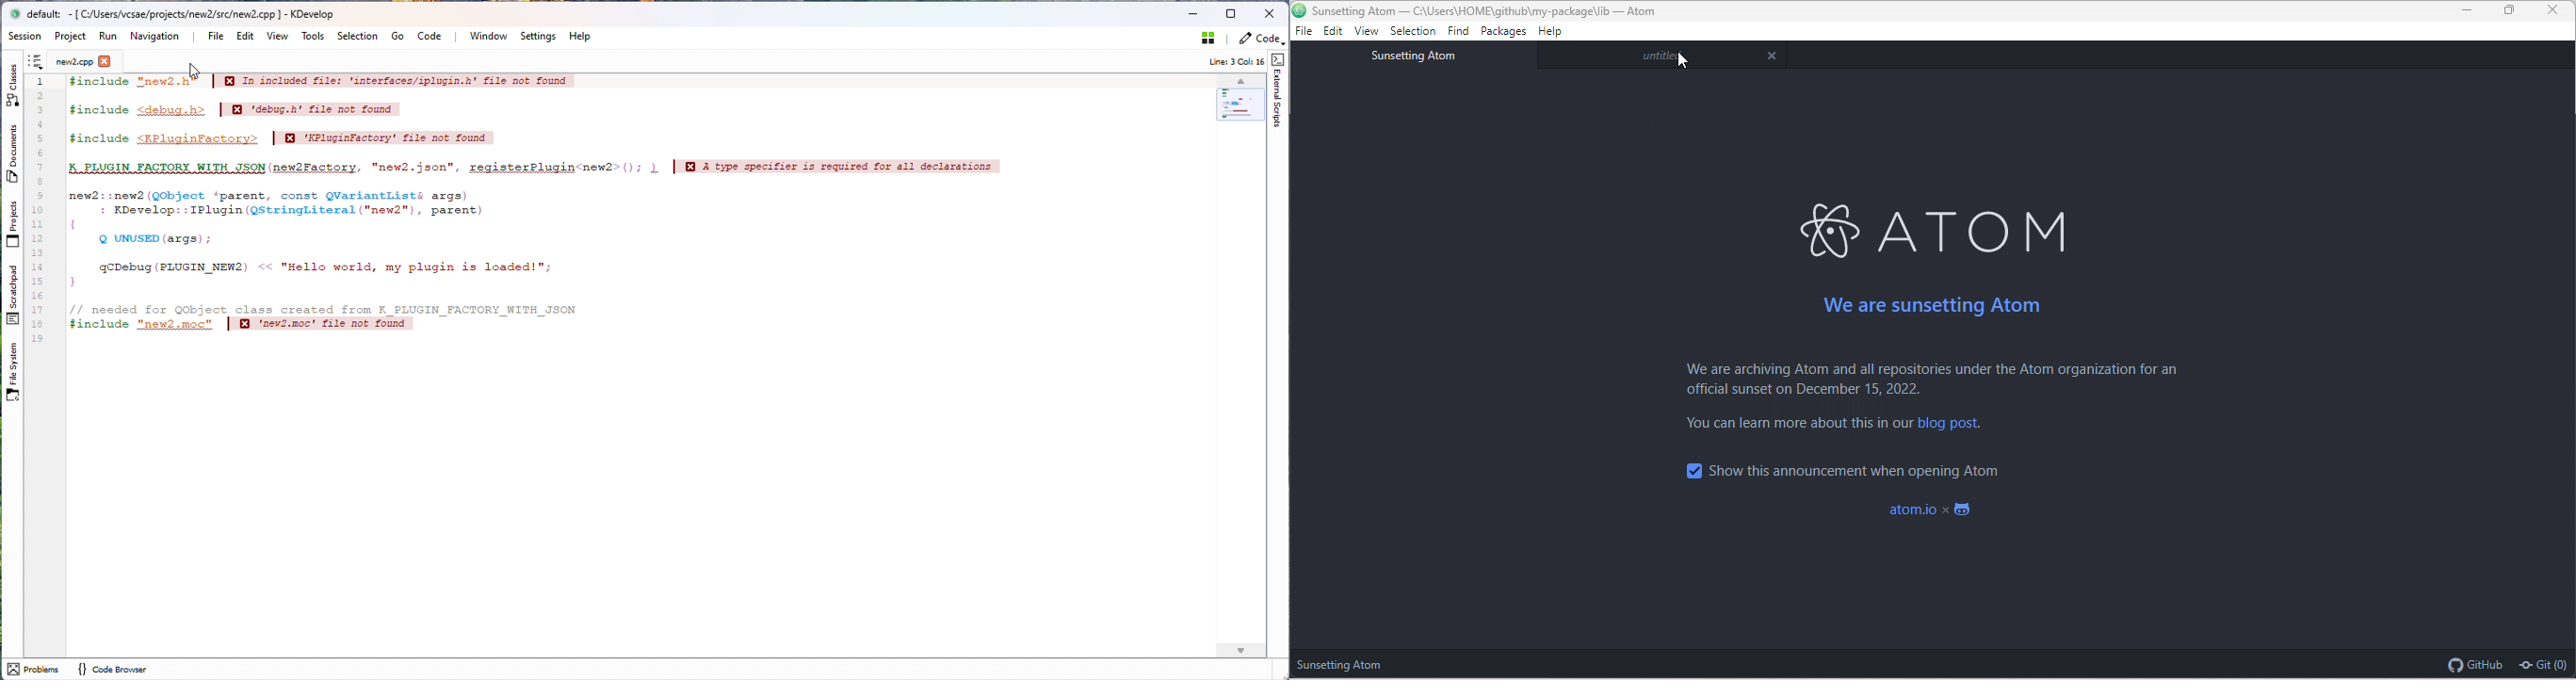 Image resolution: width=2576 pixels, height=700 pixels. What do you see at coordinates (1299, 11) in the screenshot?
I see `Atom Logo` at bounding box center [1299, 11].